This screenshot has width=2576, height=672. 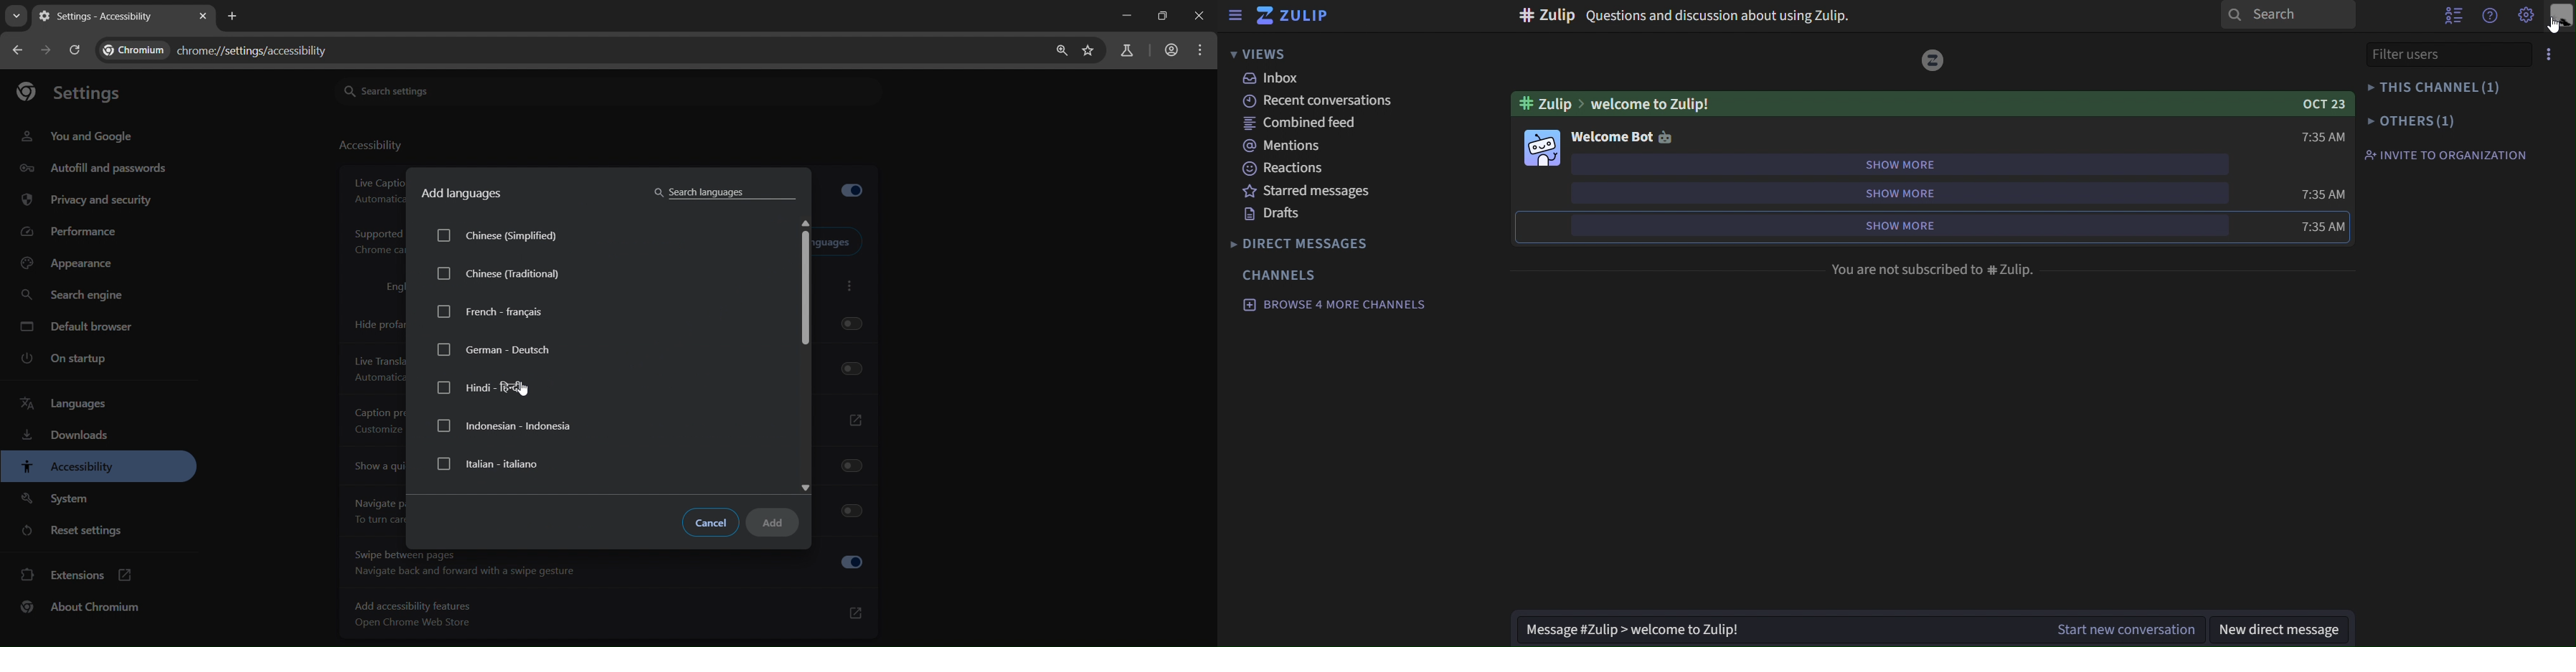 What do you see at coordinates (62, 403) in the screenshot?
I see `languages` at bounding box center [62, 403].